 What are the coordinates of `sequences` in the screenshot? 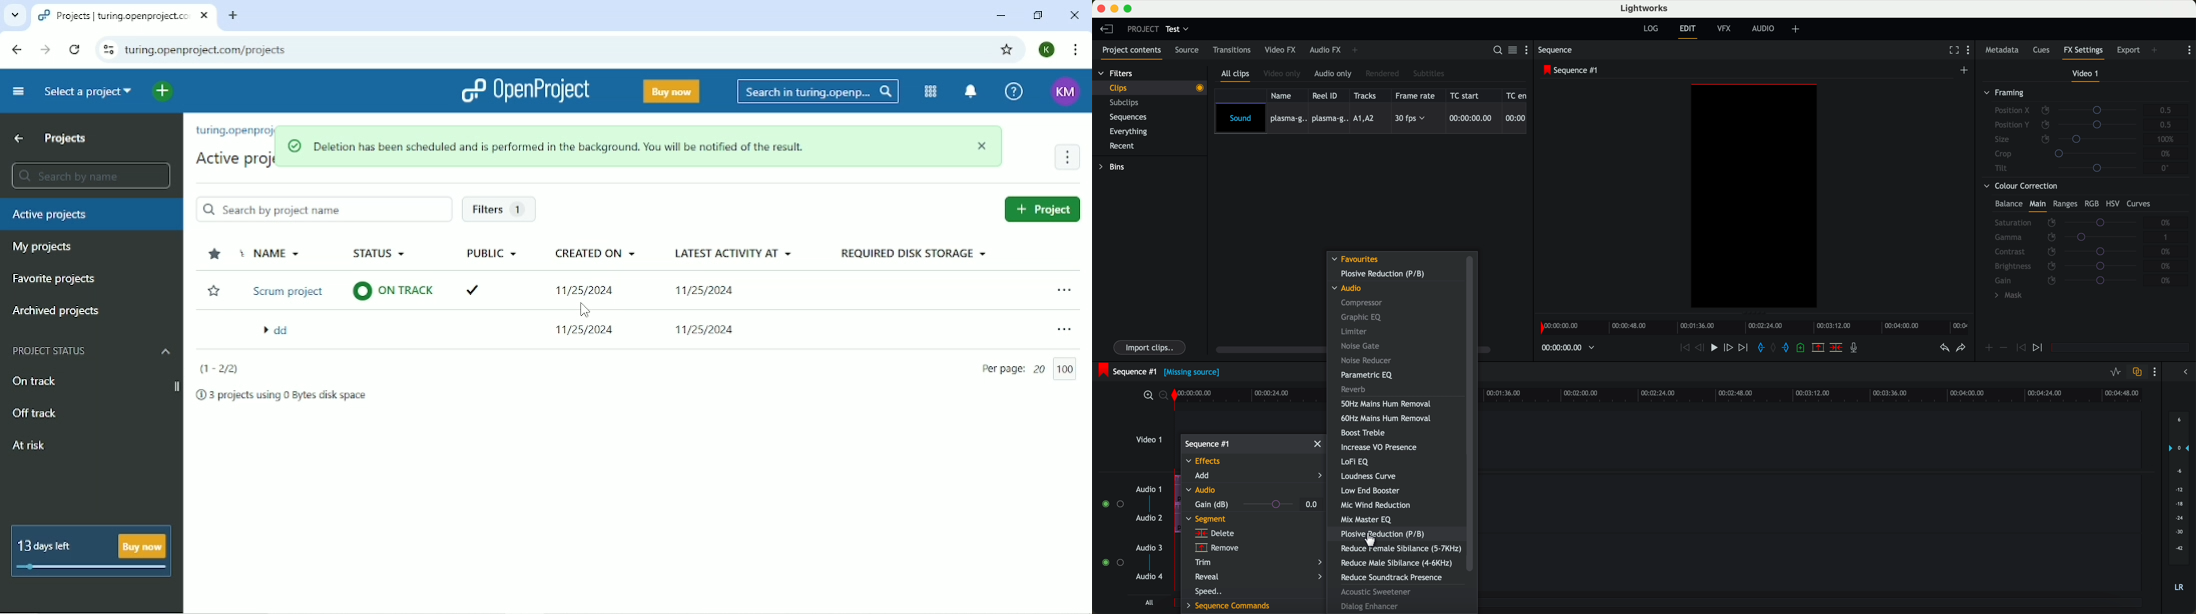 It's located at (1131, 119).